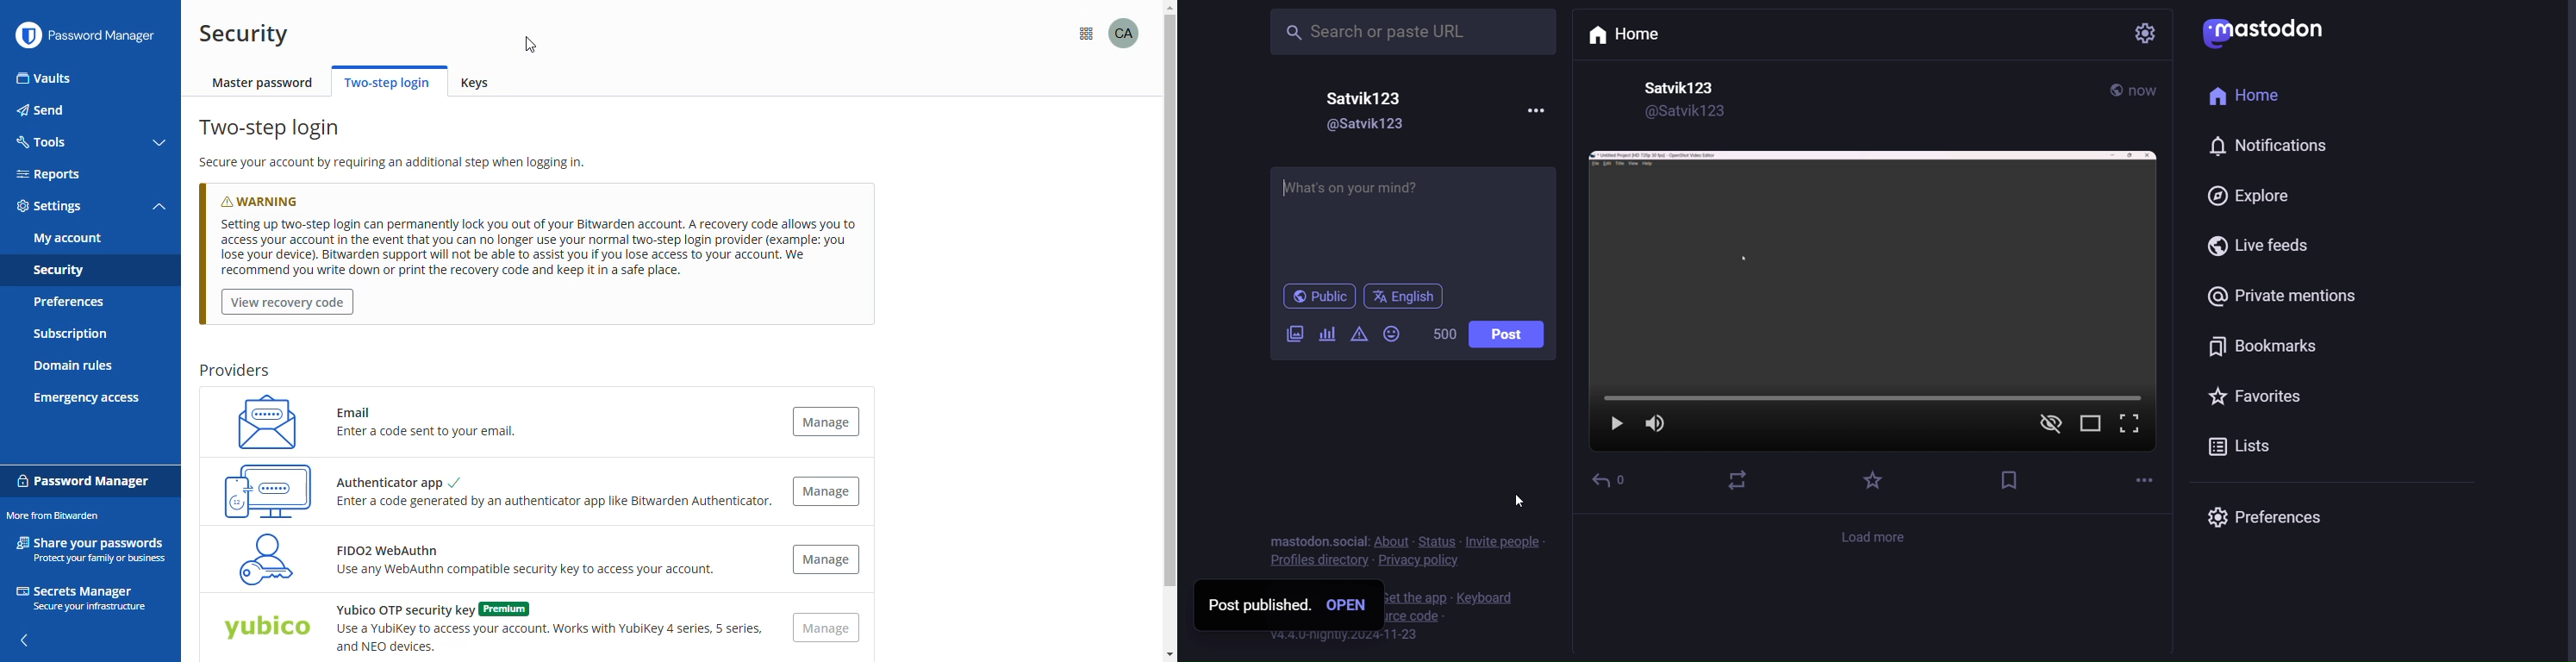 The height and width of the screenshot is (672, 2576). I want to click on Enter a code generated by an authenticator app like Bitwarden Authenticator., so click(556, 502).